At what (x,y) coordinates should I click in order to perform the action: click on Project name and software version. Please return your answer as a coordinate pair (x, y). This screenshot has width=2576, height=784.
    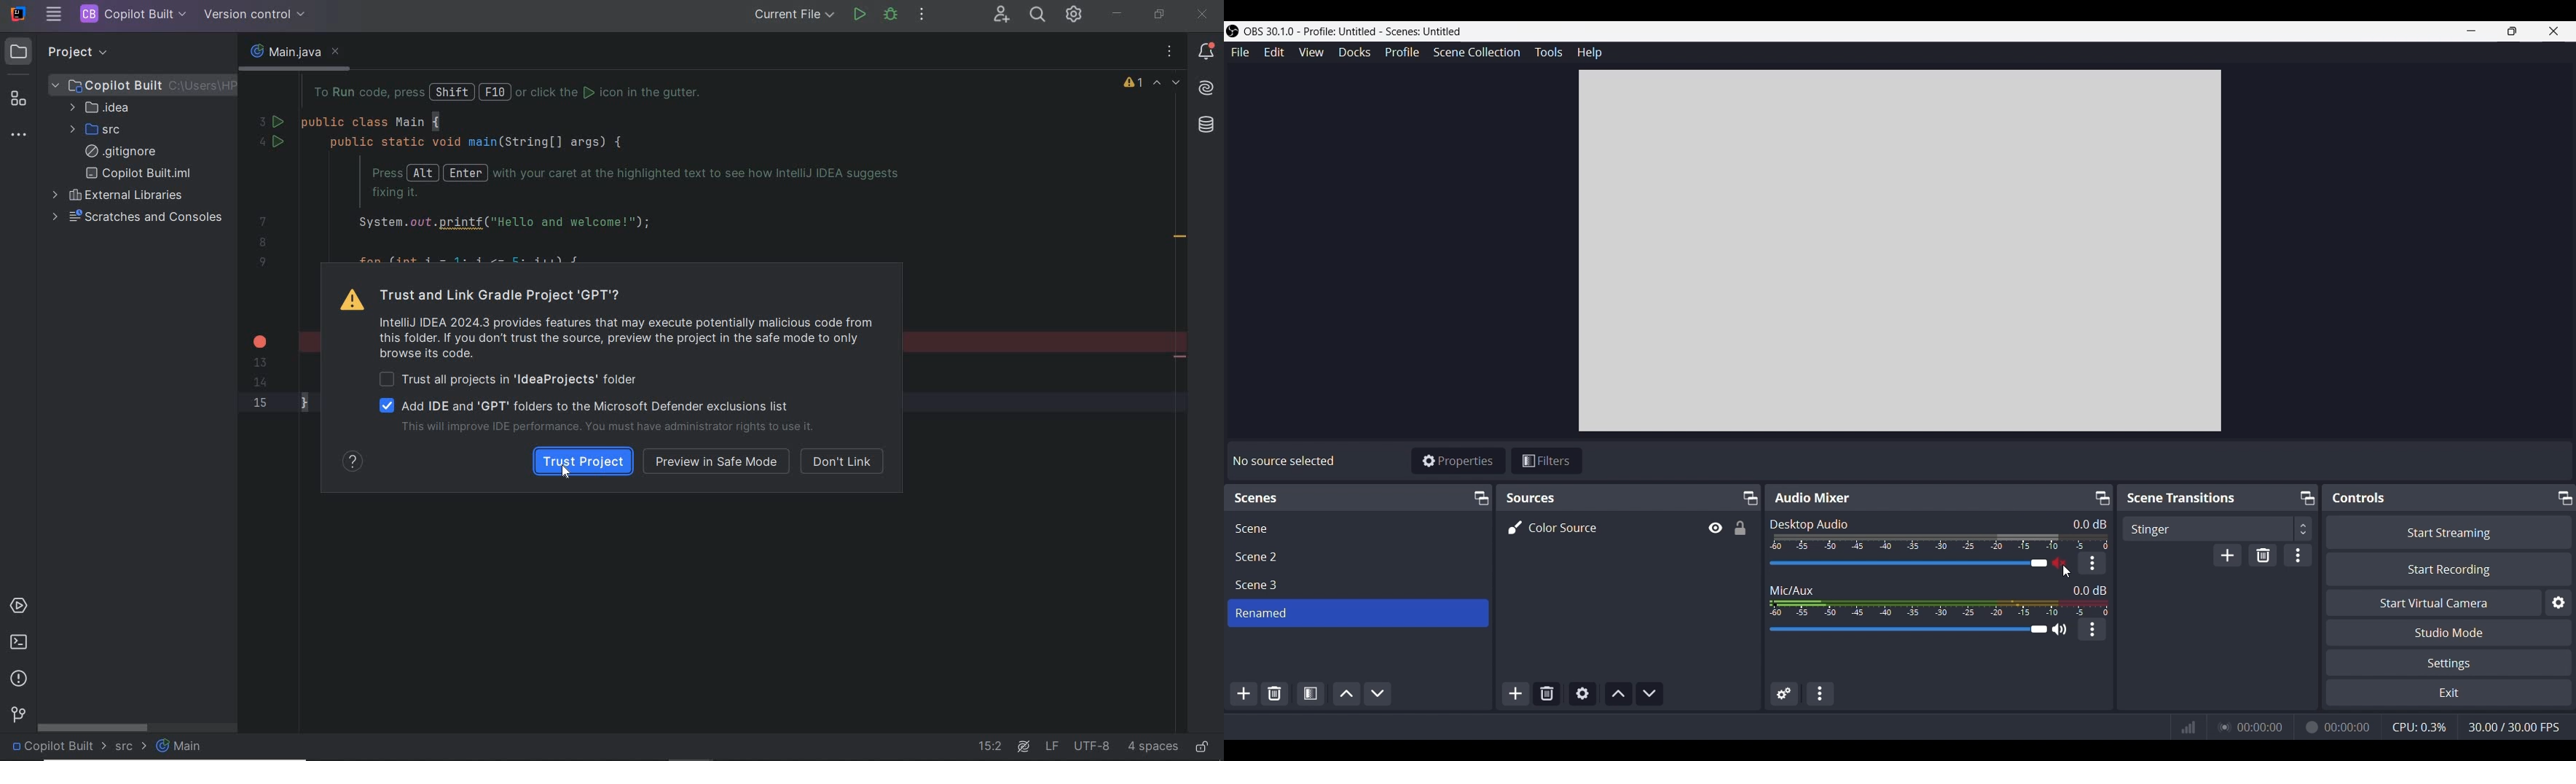
    Looking at the image, I should click on (1355, 31).